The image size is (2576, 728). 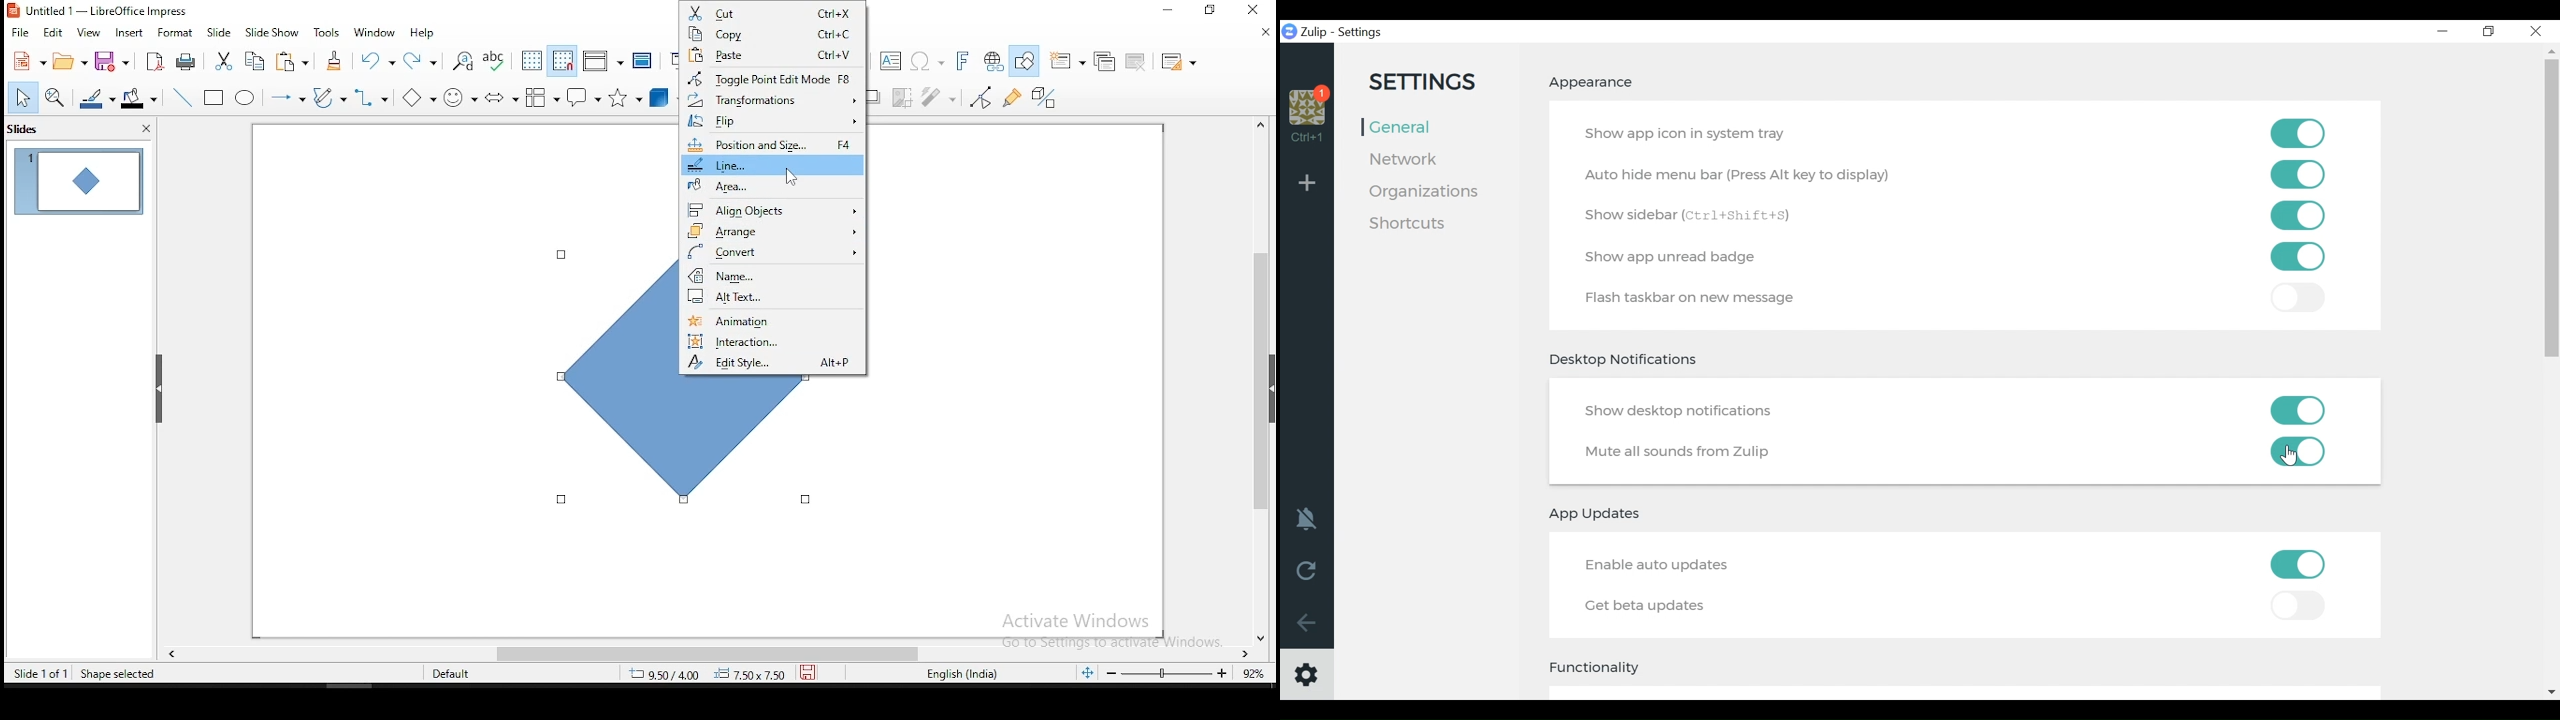 What do you see at coordinates (2297, 257) in the screenshot?
I see `Toggle on /off Flash taskbar on a new message` at bounding box center [2297, 257].